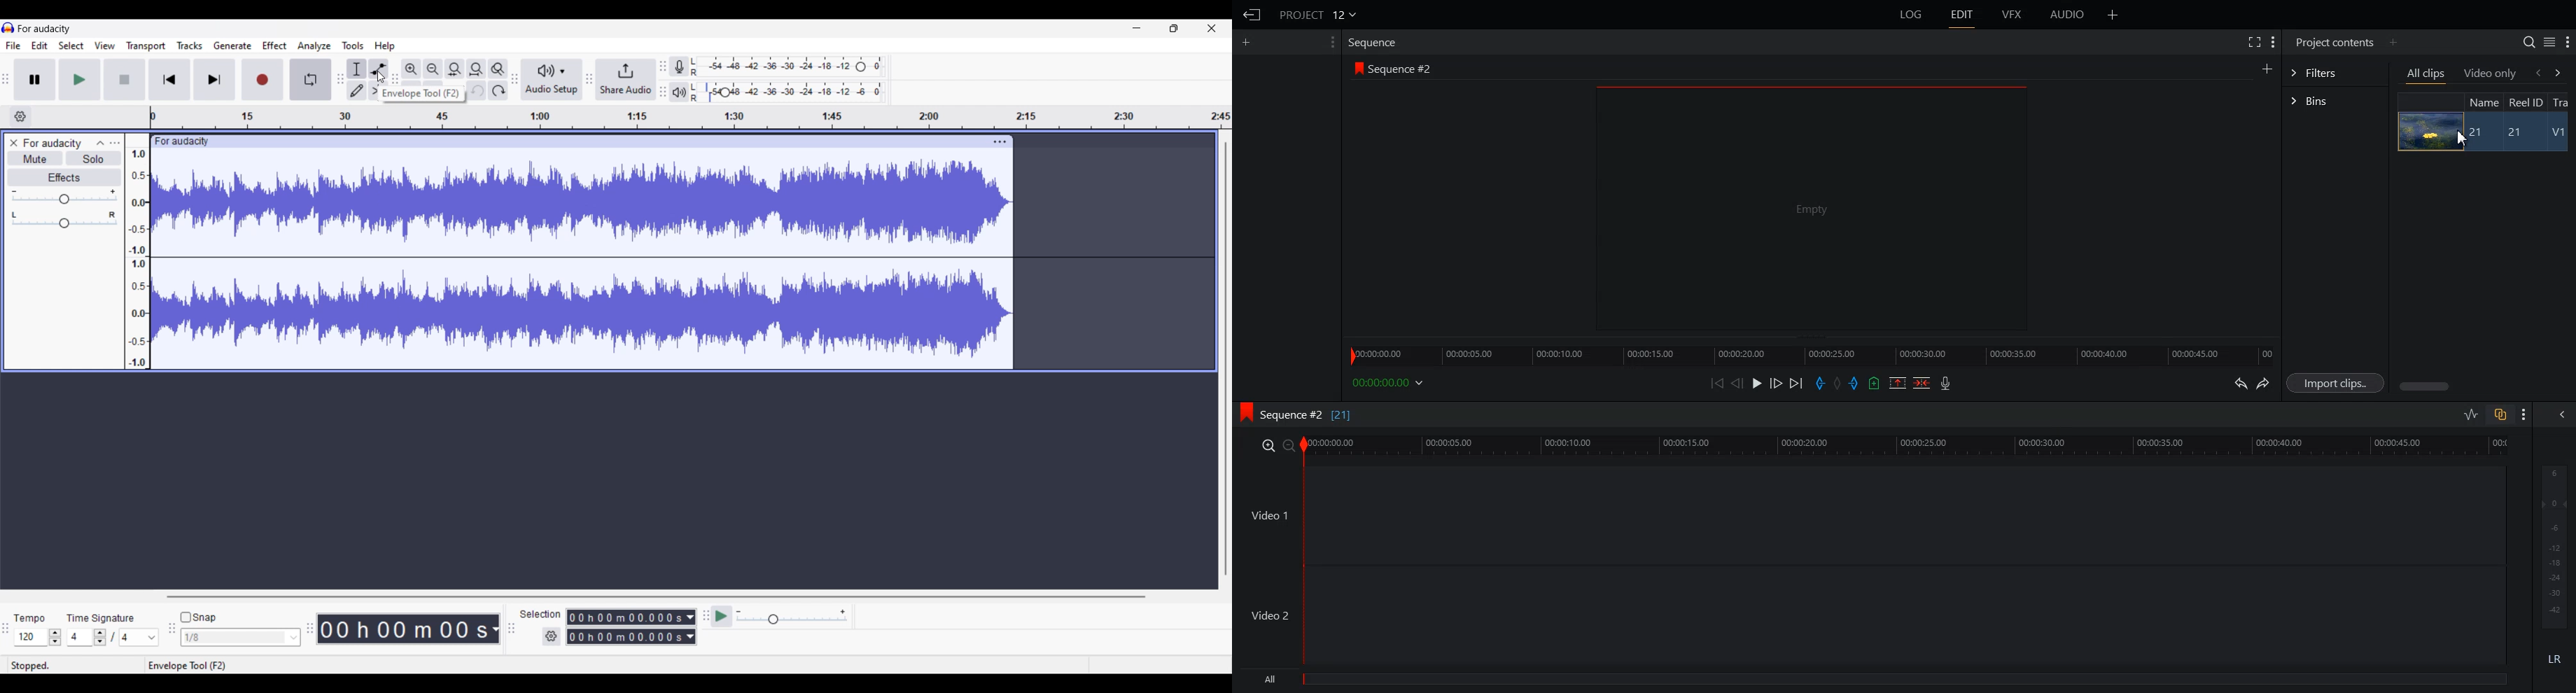 The image size is (2576, 700). What do you see at coordinates (422, 93) in the screenshot?
I see `Description of selection by cursor` at bounding box center [422, 93].